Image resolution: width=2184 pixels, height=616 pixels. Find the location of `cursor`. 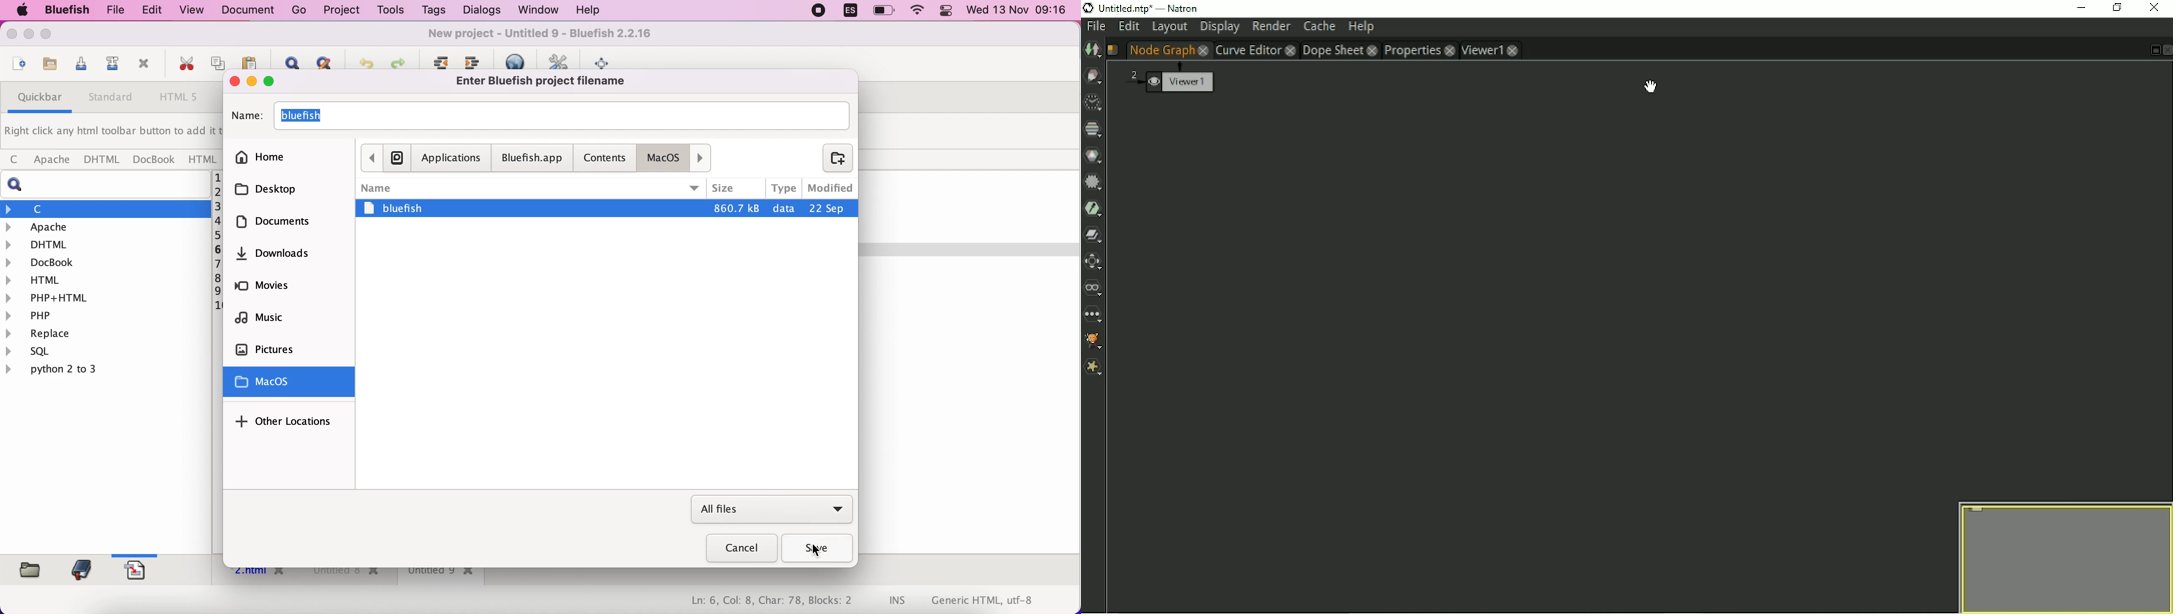

cursor is located at coordinates (823, 555).